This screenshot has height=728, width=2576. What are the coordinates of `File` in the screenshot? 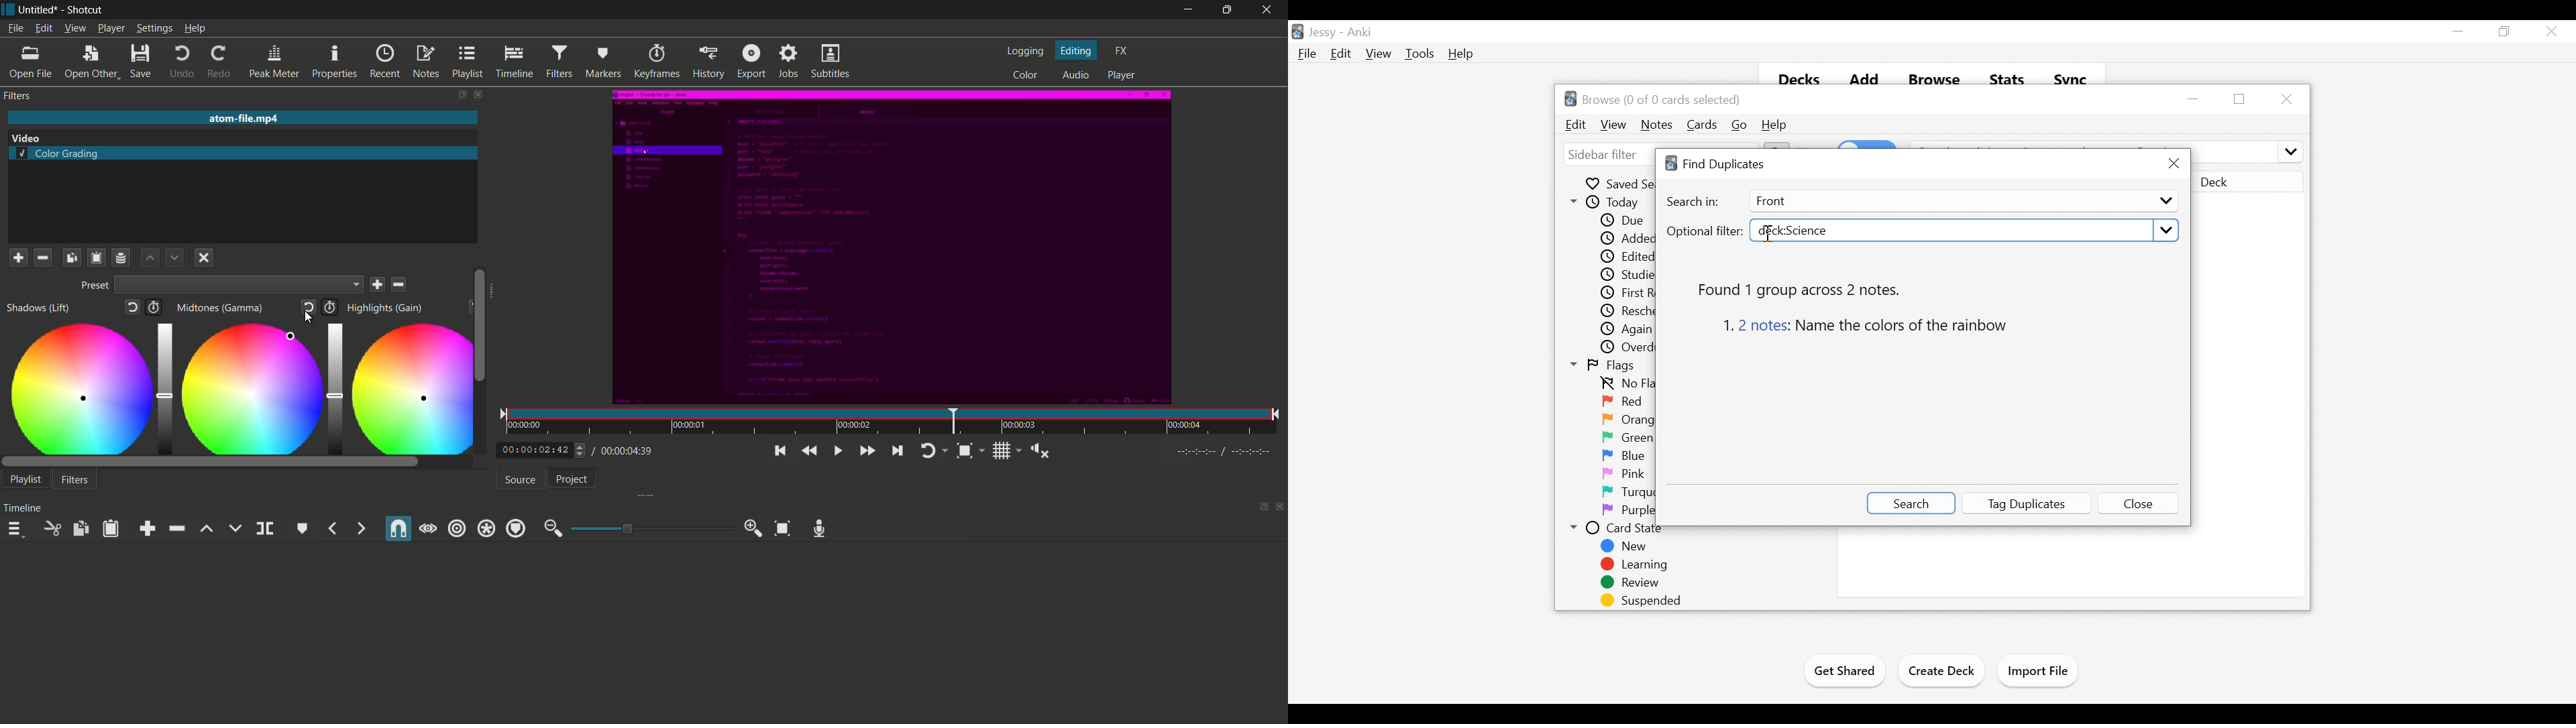 It's located at (1307, 53).